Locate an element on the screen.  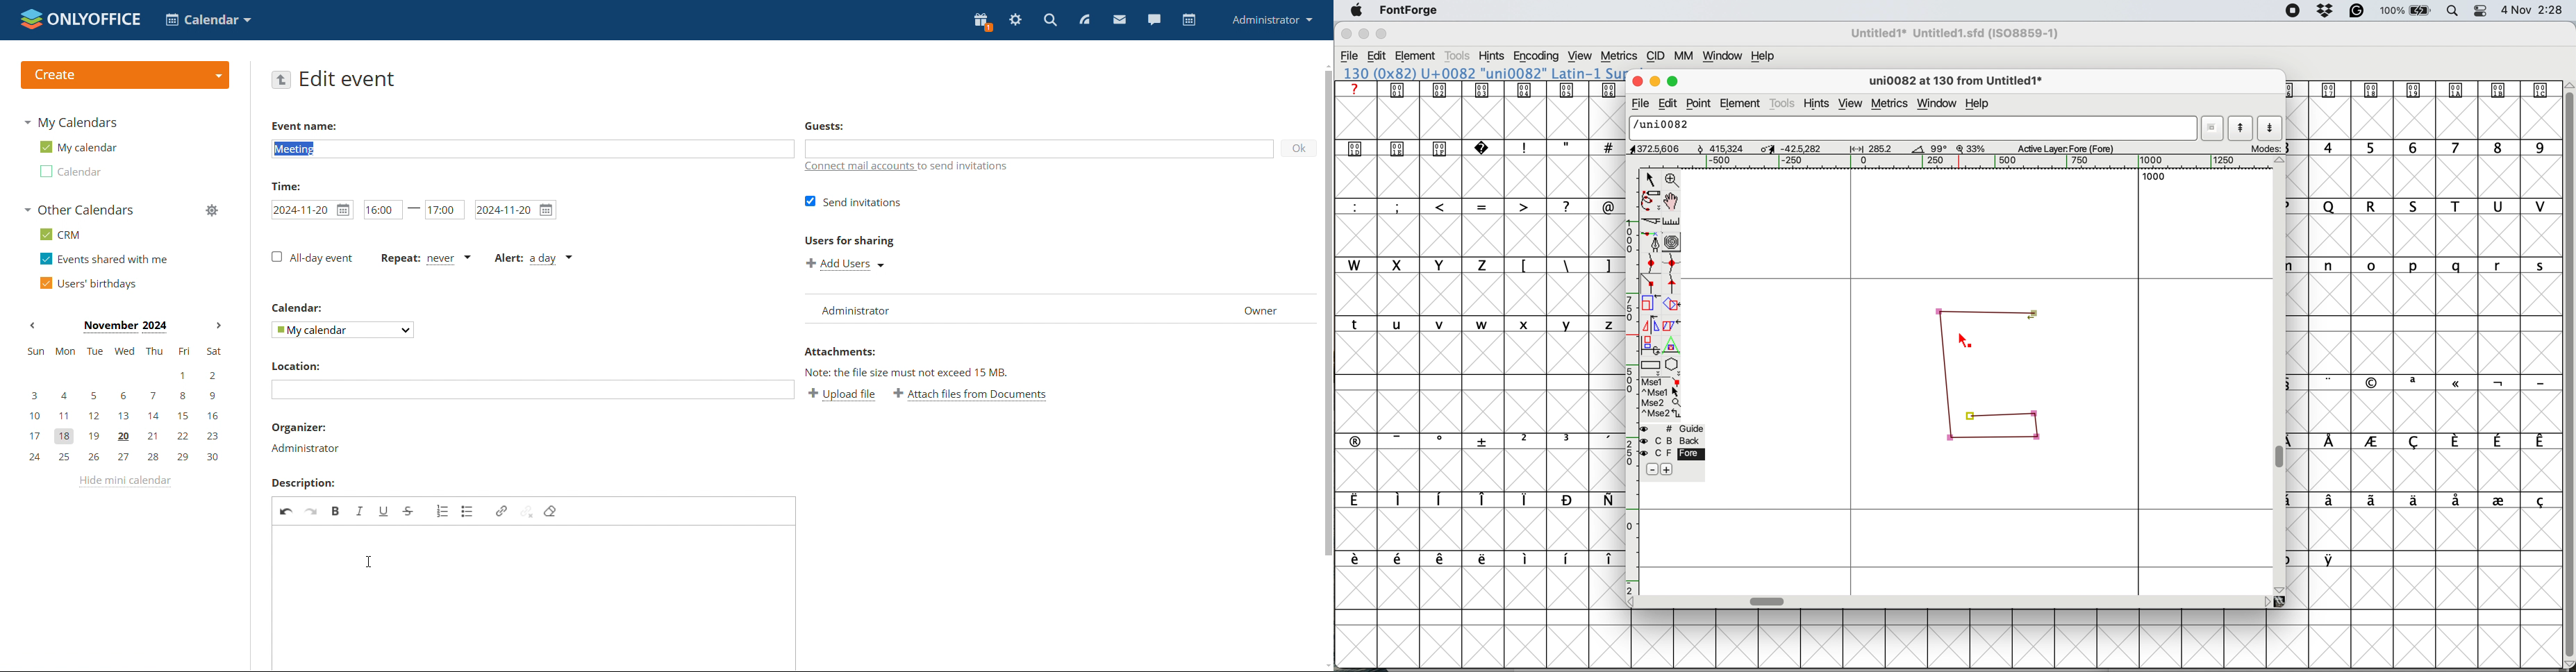
selections is located at coordinates (1662, 399).